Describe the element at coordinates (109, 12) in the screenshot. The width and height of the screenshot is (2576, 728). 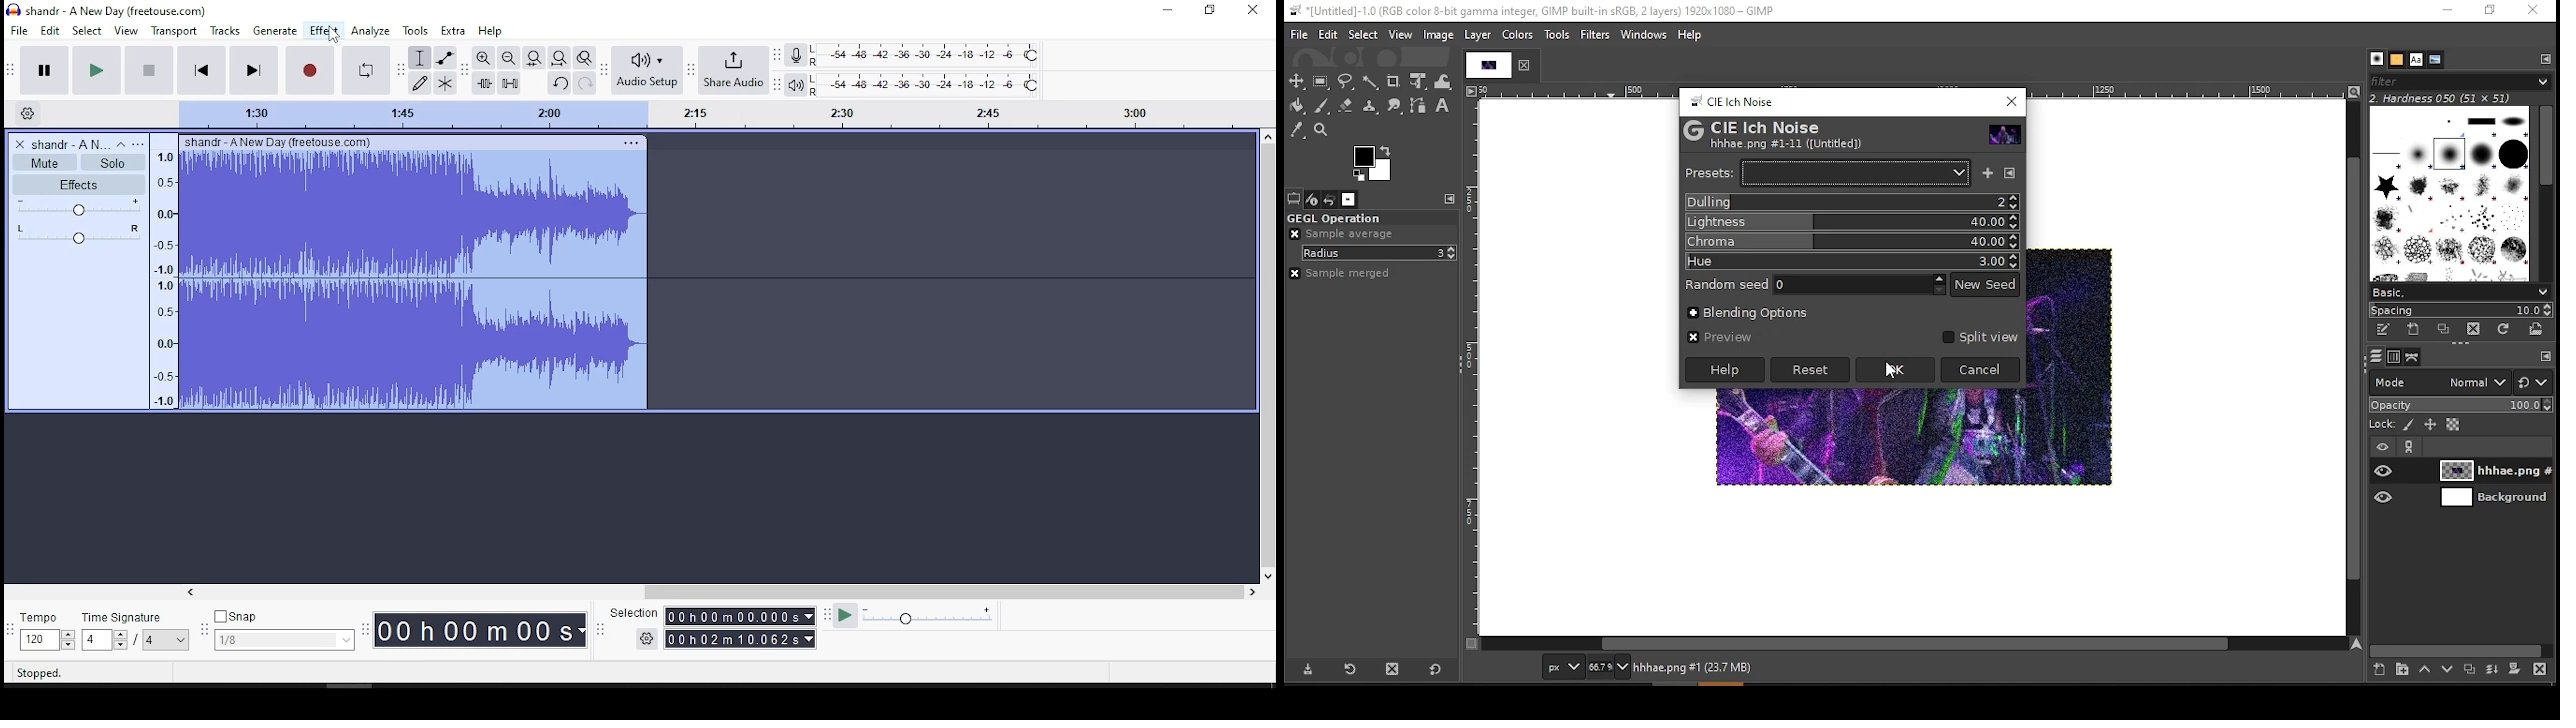
I see `icon and file name` at that location.